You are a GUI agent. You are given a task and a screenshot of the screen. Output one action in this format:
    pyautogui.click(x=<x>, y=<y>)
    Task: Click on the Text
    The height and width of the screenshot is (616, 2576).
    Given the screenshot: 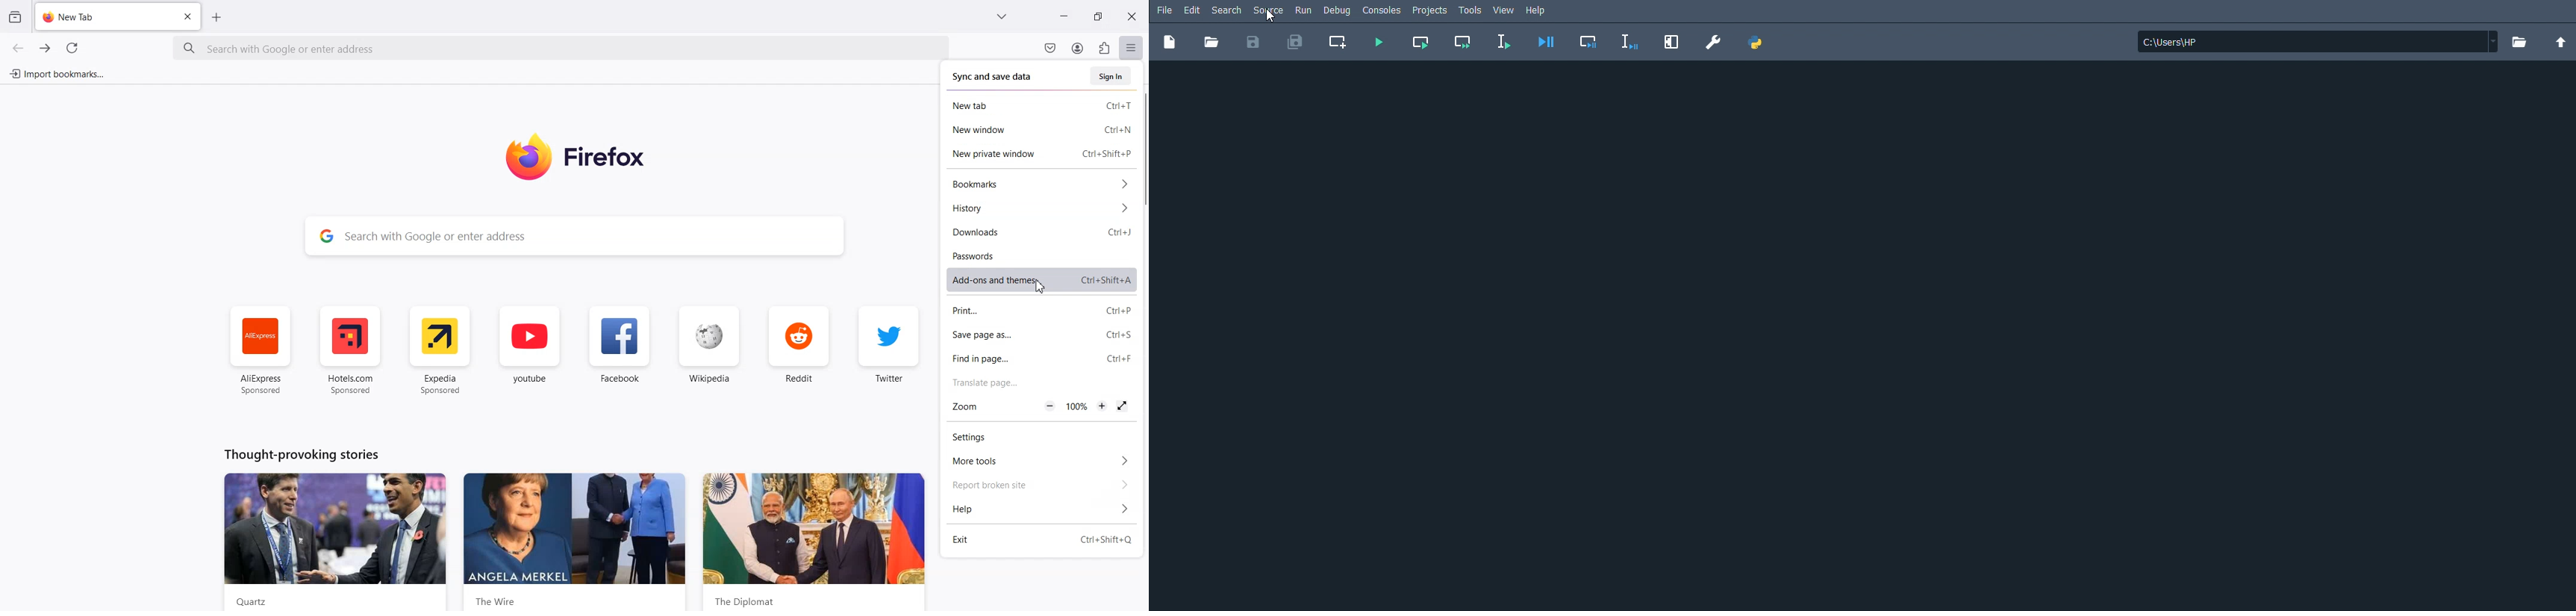 What is the action you would take?
    pyautogui.click(x=297, y=454)
    